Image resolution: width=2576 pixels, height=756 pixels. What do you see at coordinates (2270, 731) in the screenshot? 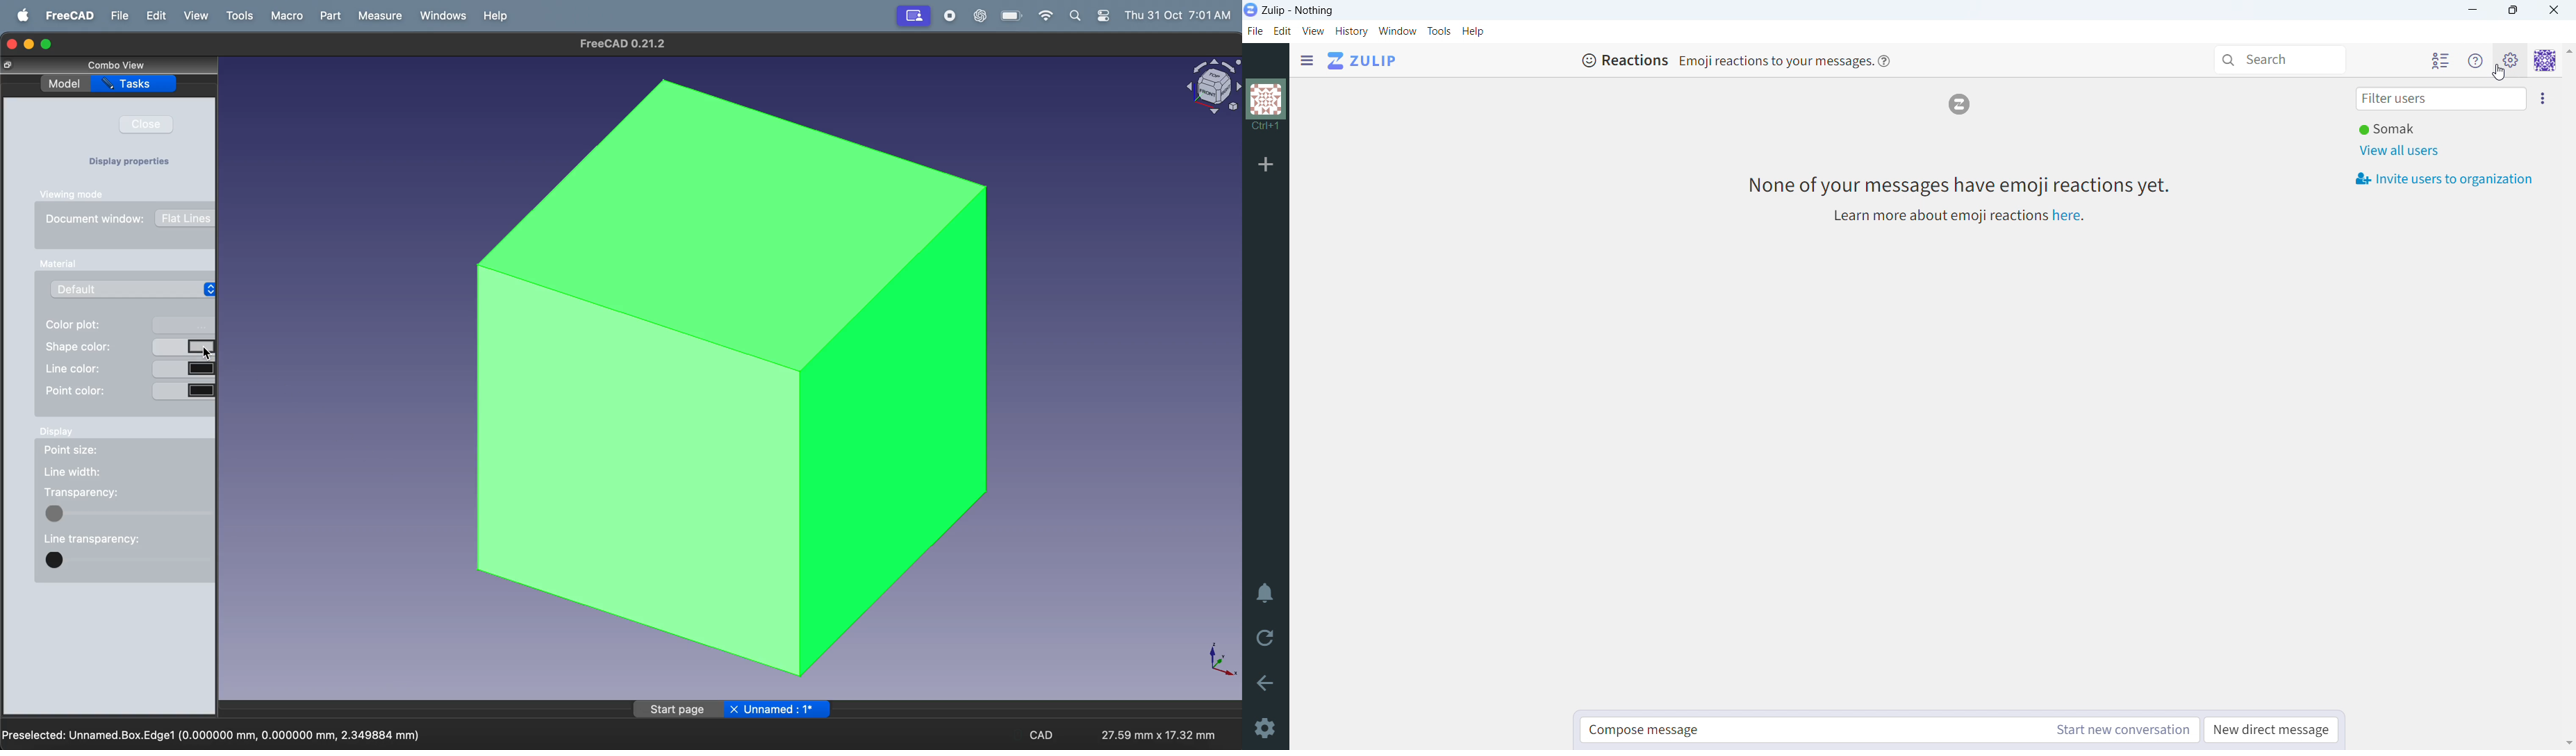
I see `new direct message` at bounding box center [2270, 731].